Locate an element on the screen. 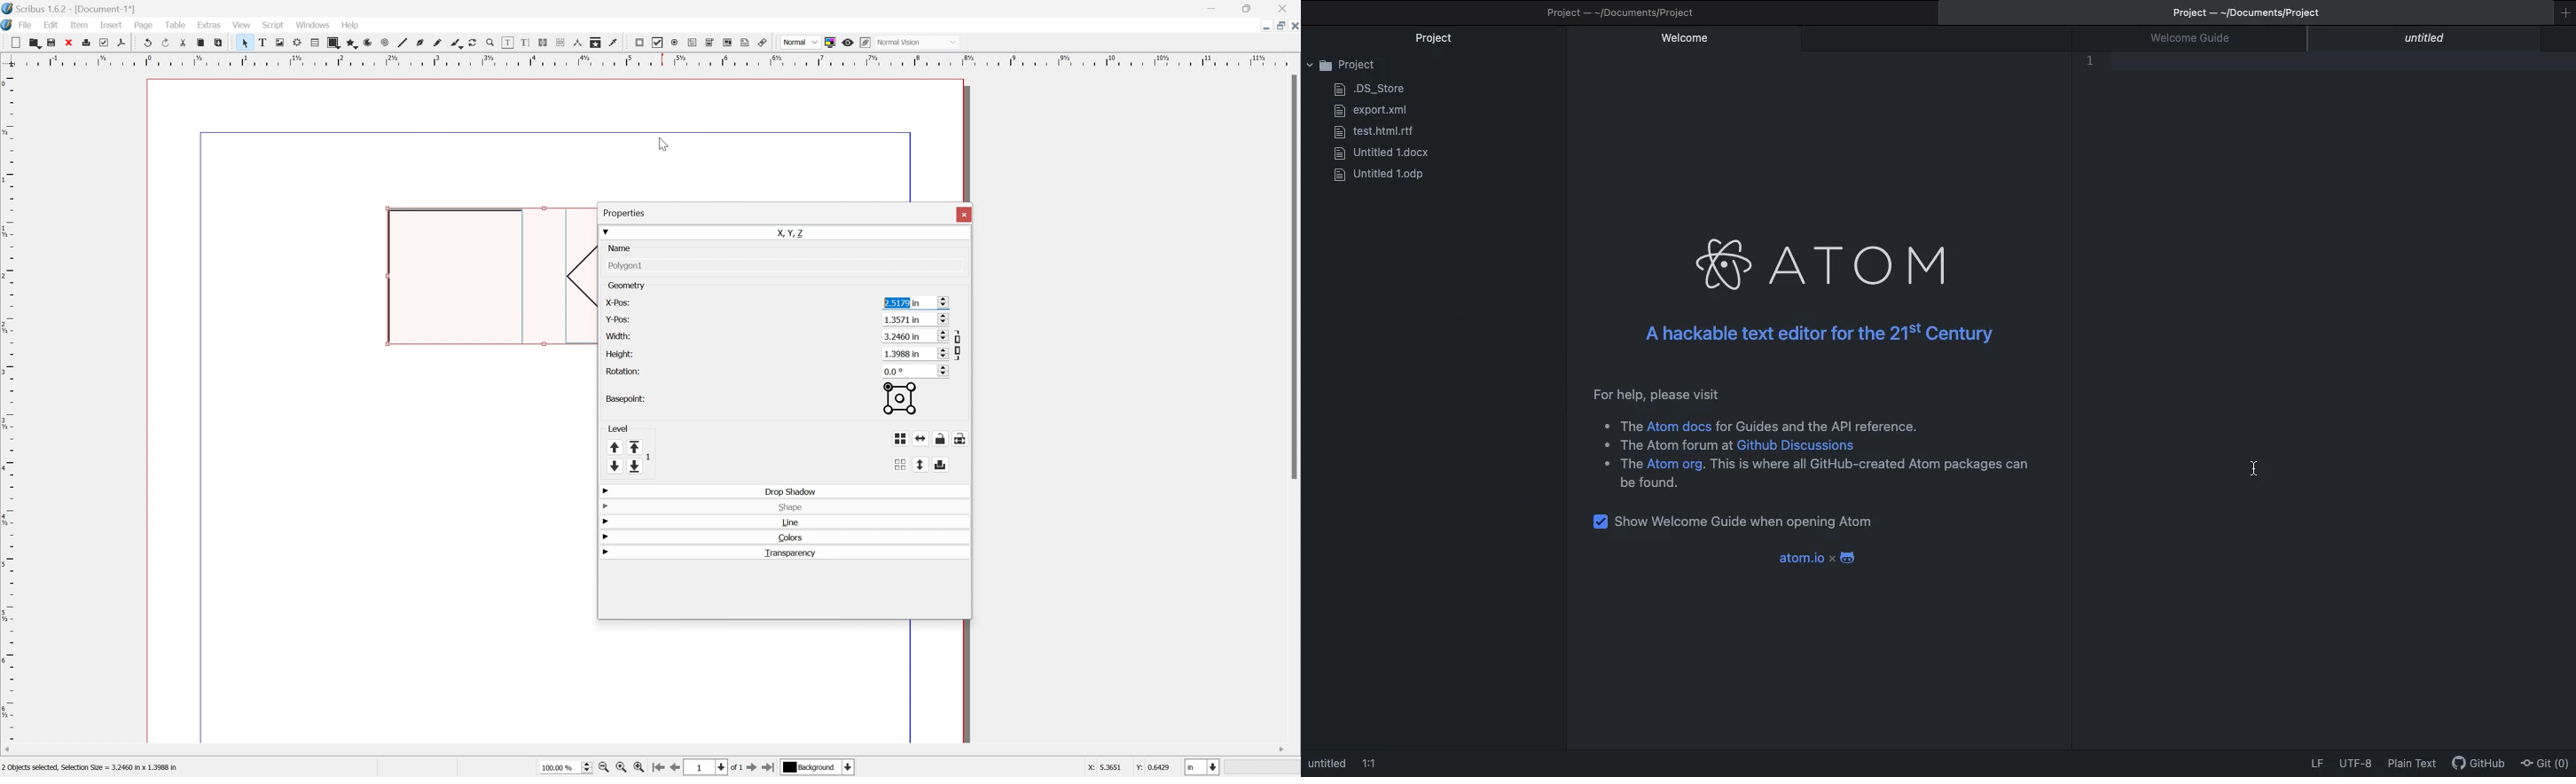 Image resolution: width=2576 pixels, height=784 pixels. Zoom in is located at coordinates (603, 768).